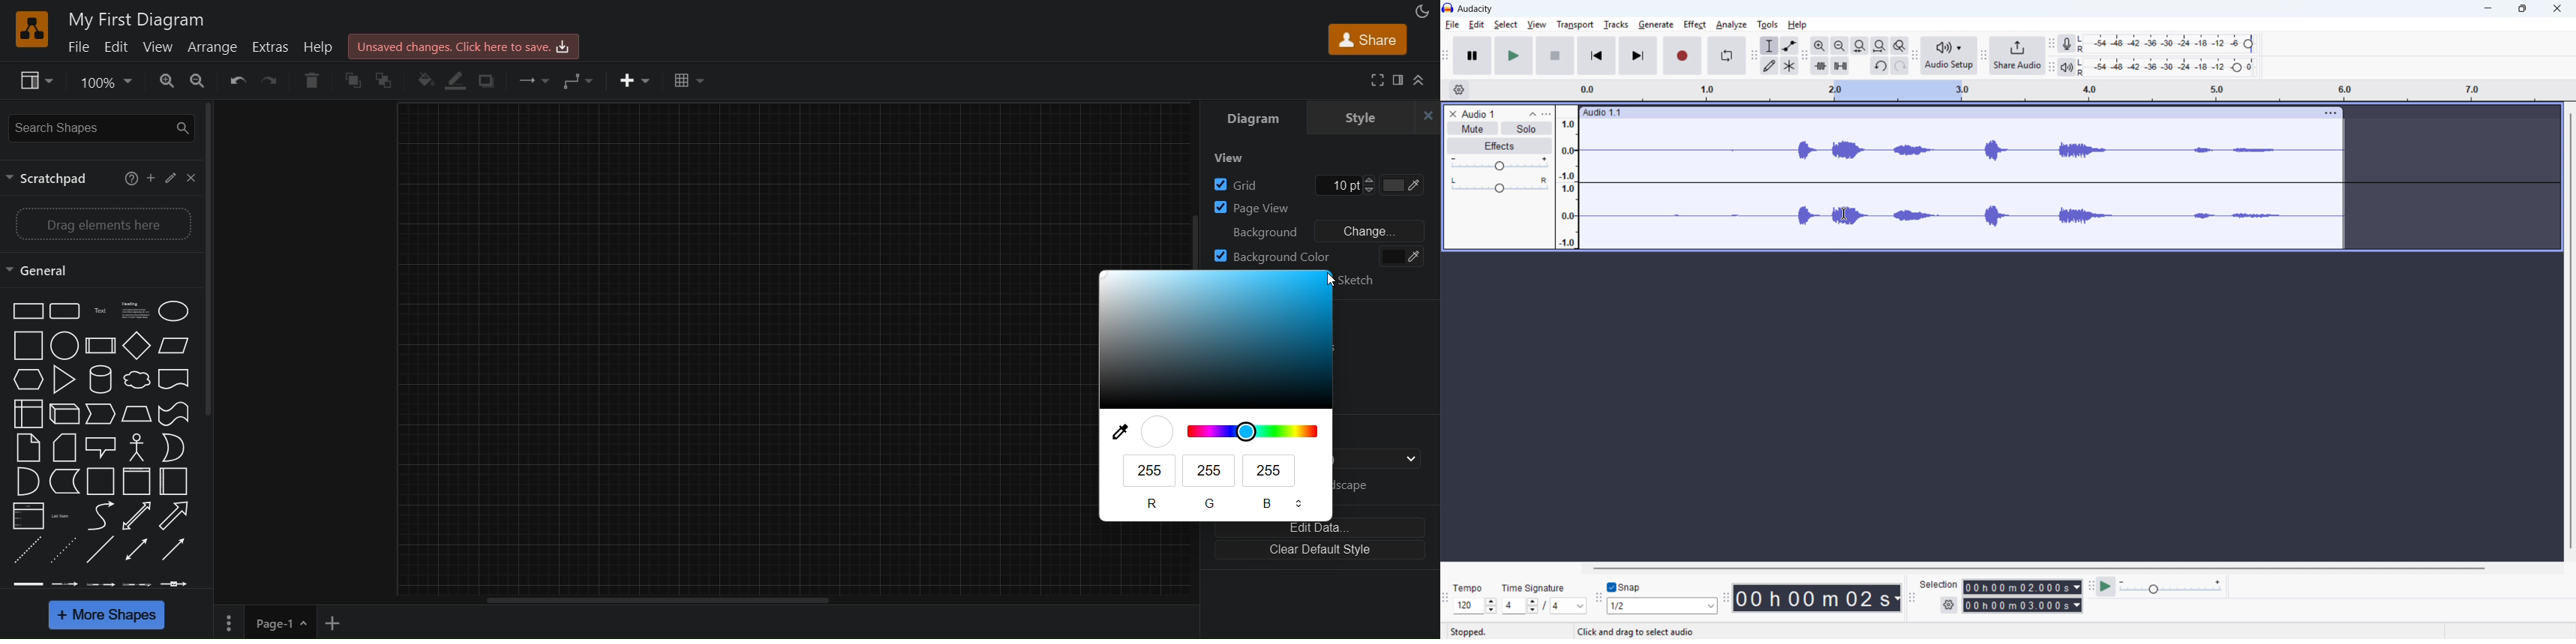  I want to click on Track waveform, so click(1962, 183).